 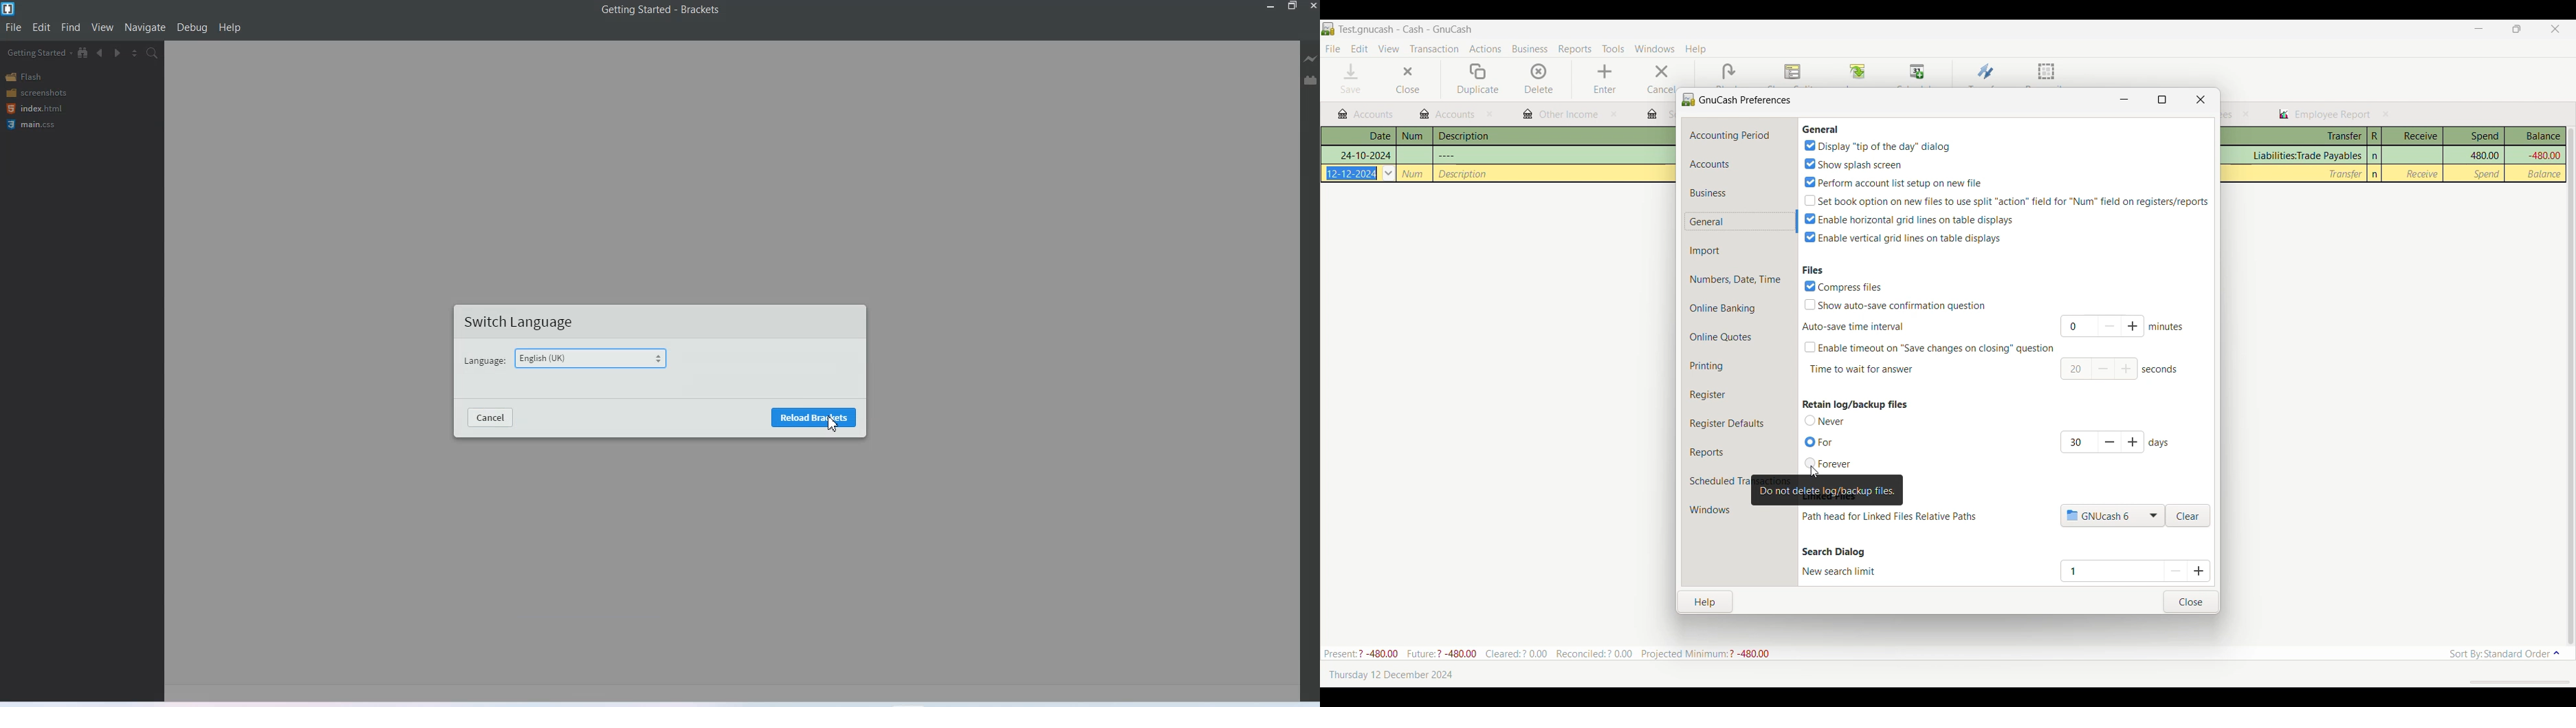 I want to click on Receive column, so click(x=2422, y=173).